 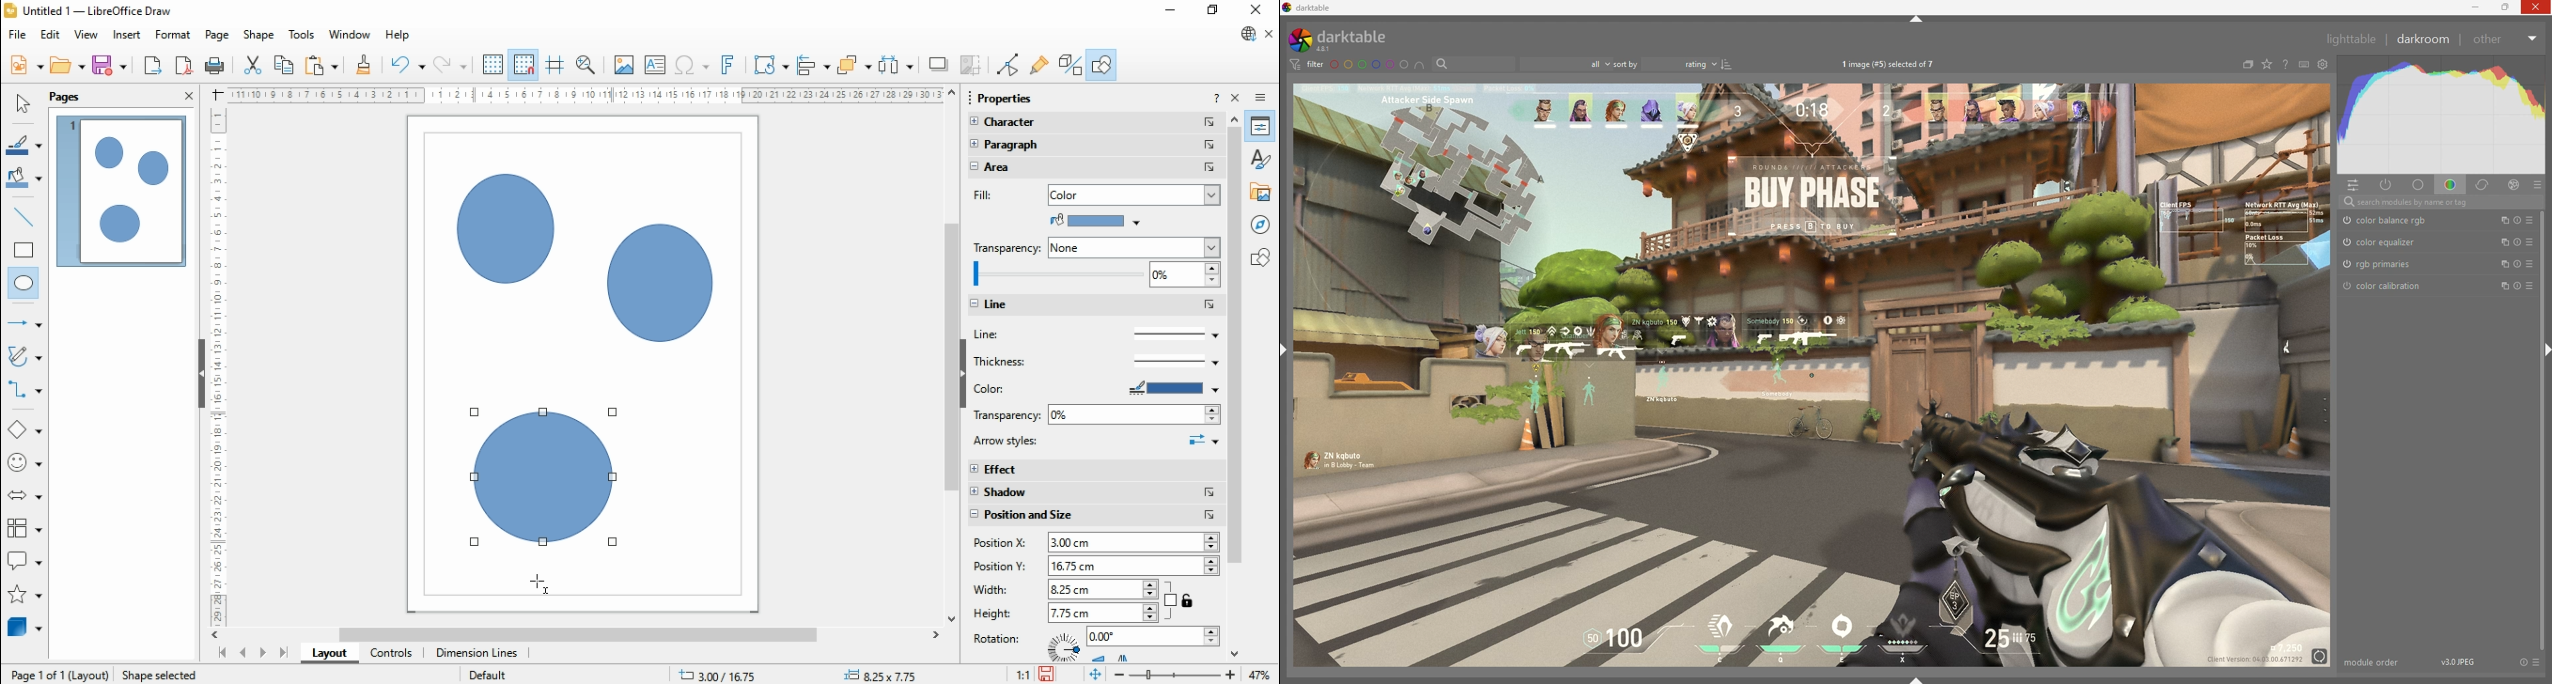 I want to click on shape, so click(x=258, y=35).